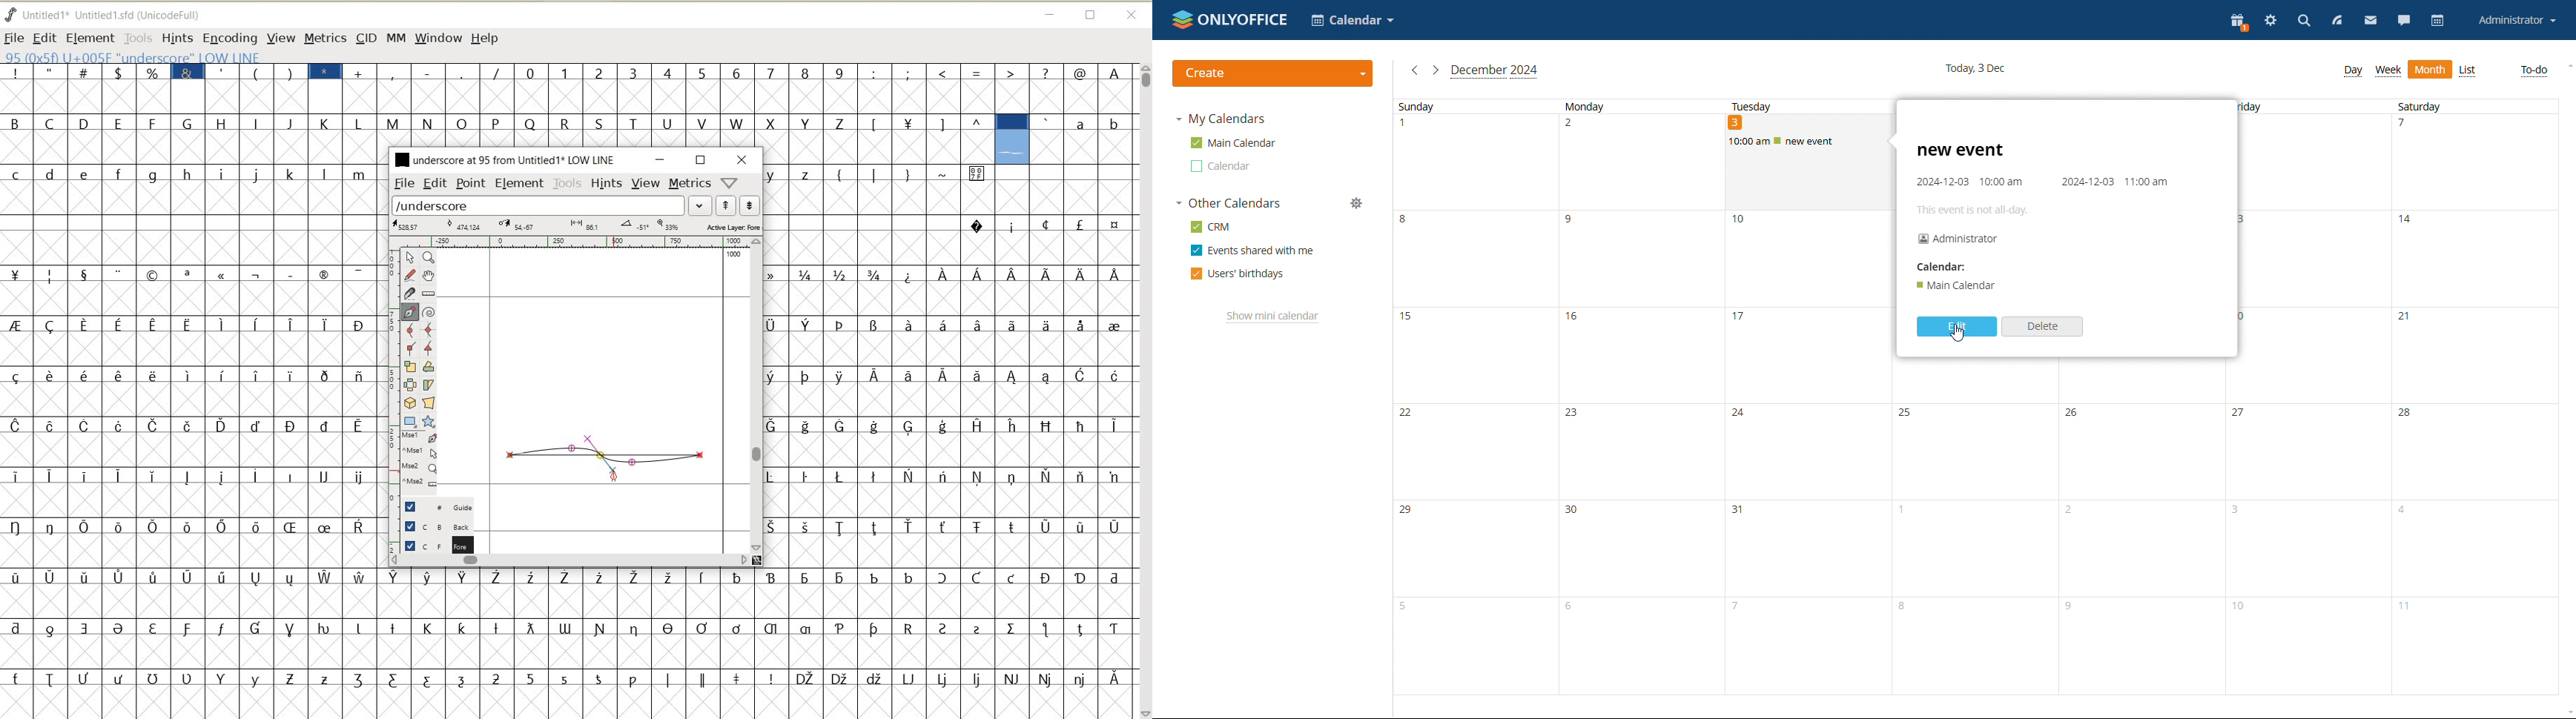 This screenshot has width=2576, height=728. I want to click on day view, so click(2352, 72).